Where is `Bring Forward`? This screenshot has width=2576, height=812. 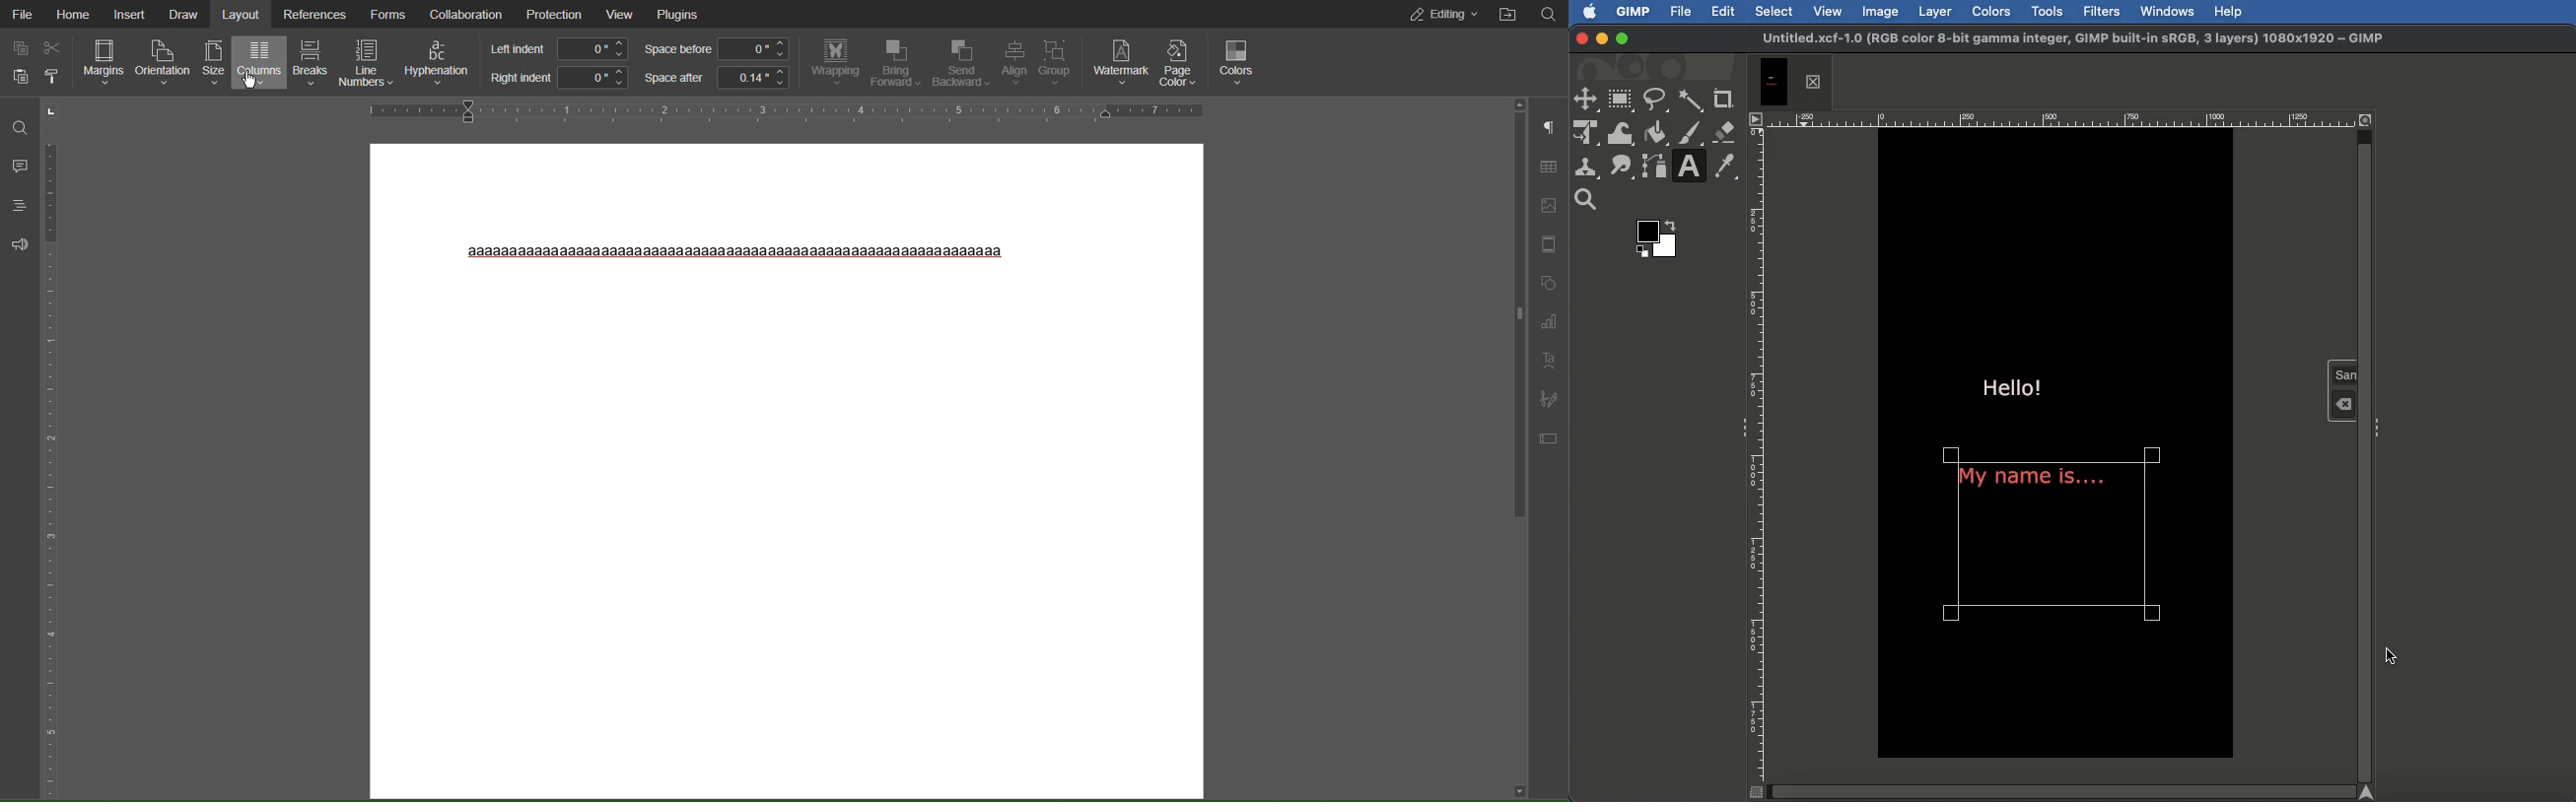
Bring Forward is located at coordinates (896, 63).